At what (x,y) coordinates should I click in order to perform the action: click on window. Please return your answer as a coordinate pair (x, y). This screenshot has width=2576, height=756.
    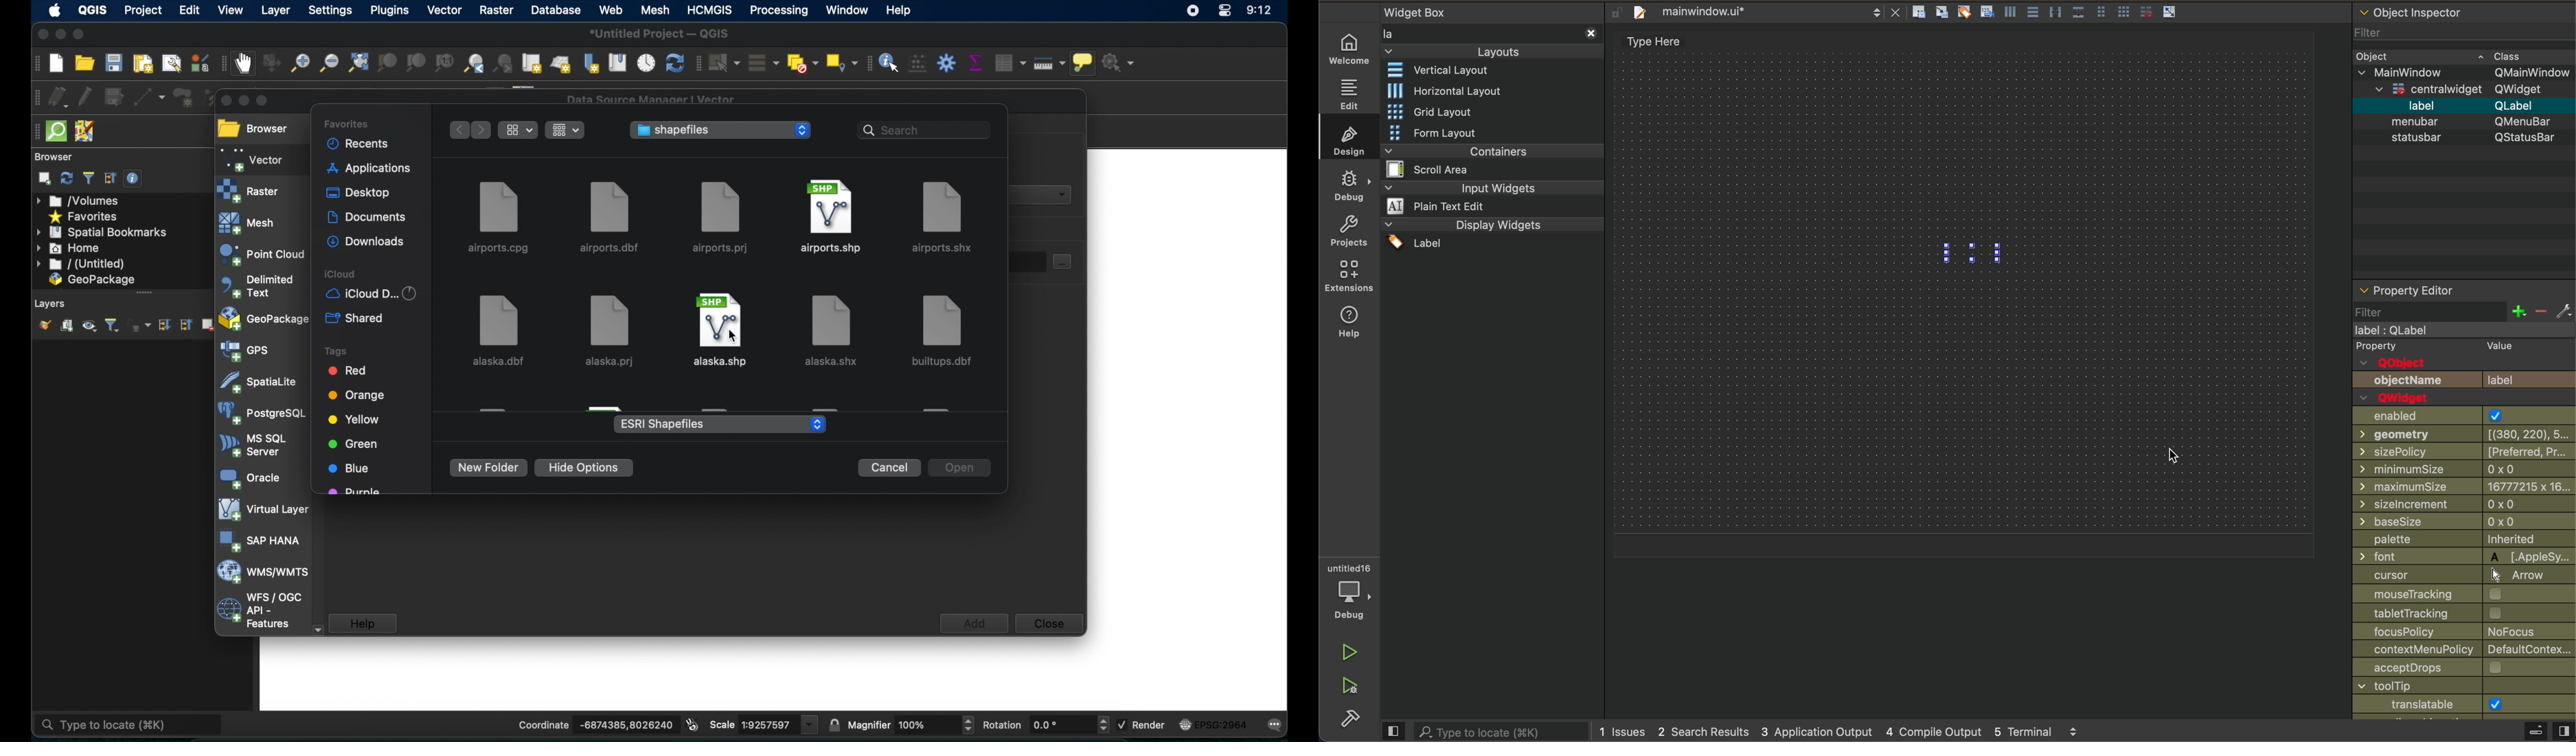
    Looking at the image, I should click on (847, 12).